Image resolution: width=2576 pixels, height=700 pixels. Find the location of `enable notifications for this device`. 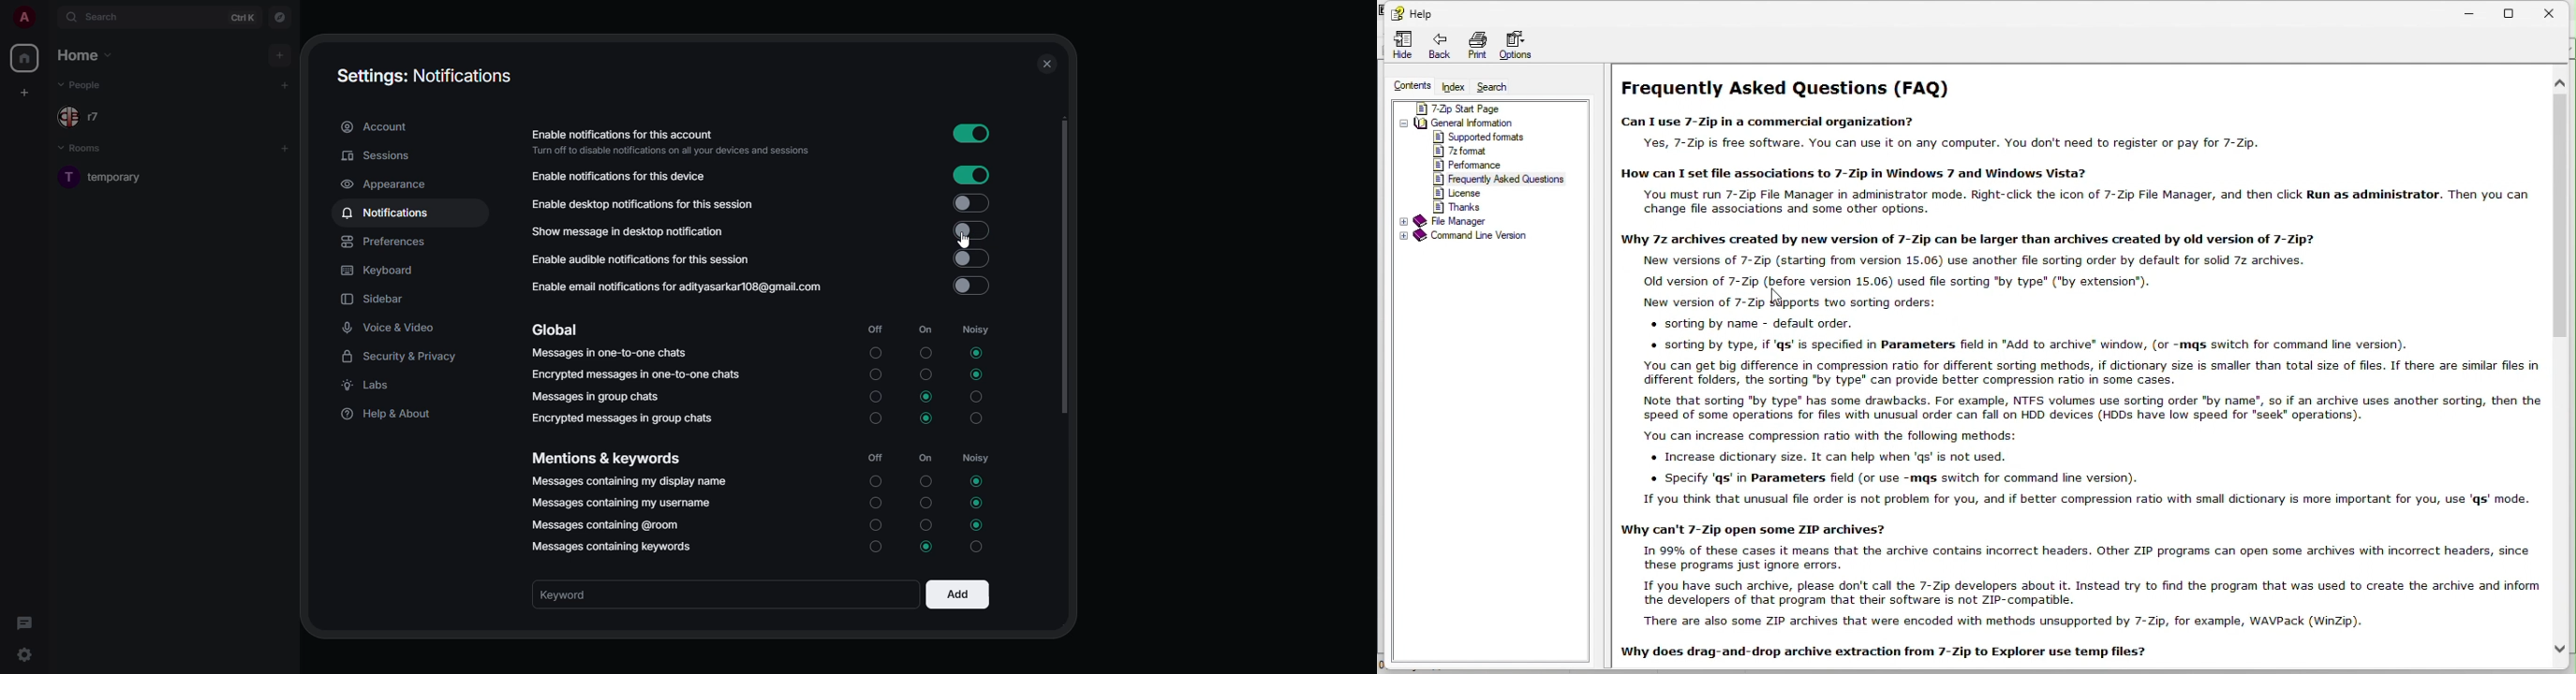

enable notifications for this device is located at coordinates (623, 176).